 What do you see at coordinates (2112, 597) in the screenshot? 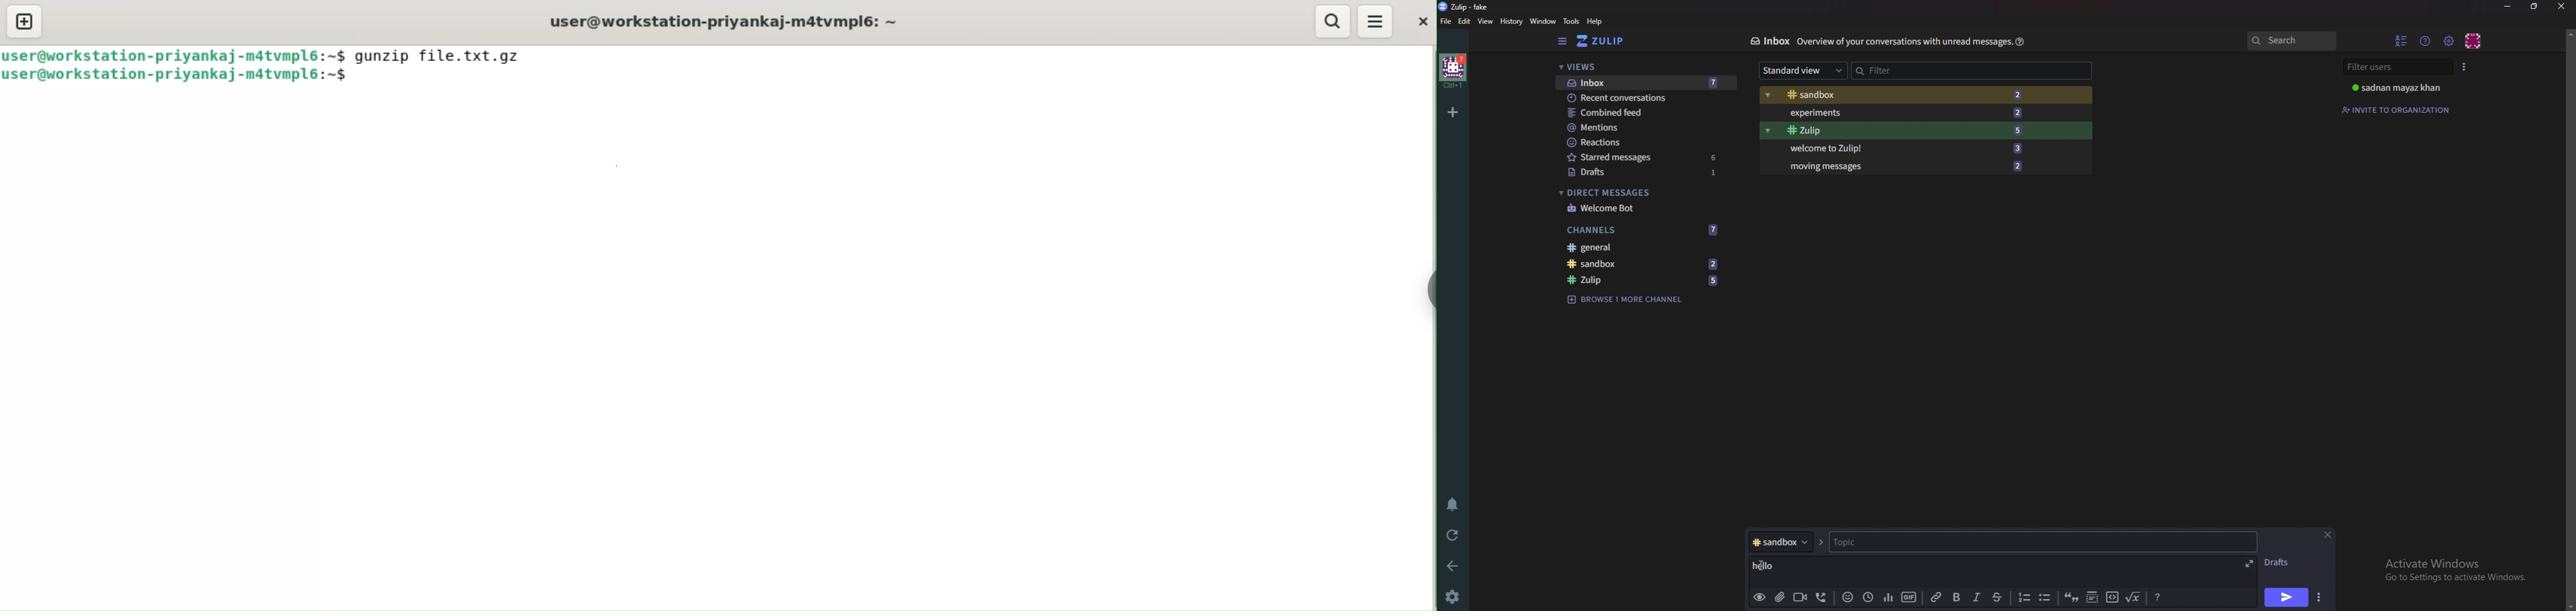
I see `Code` at bounding box center [2112, 597].